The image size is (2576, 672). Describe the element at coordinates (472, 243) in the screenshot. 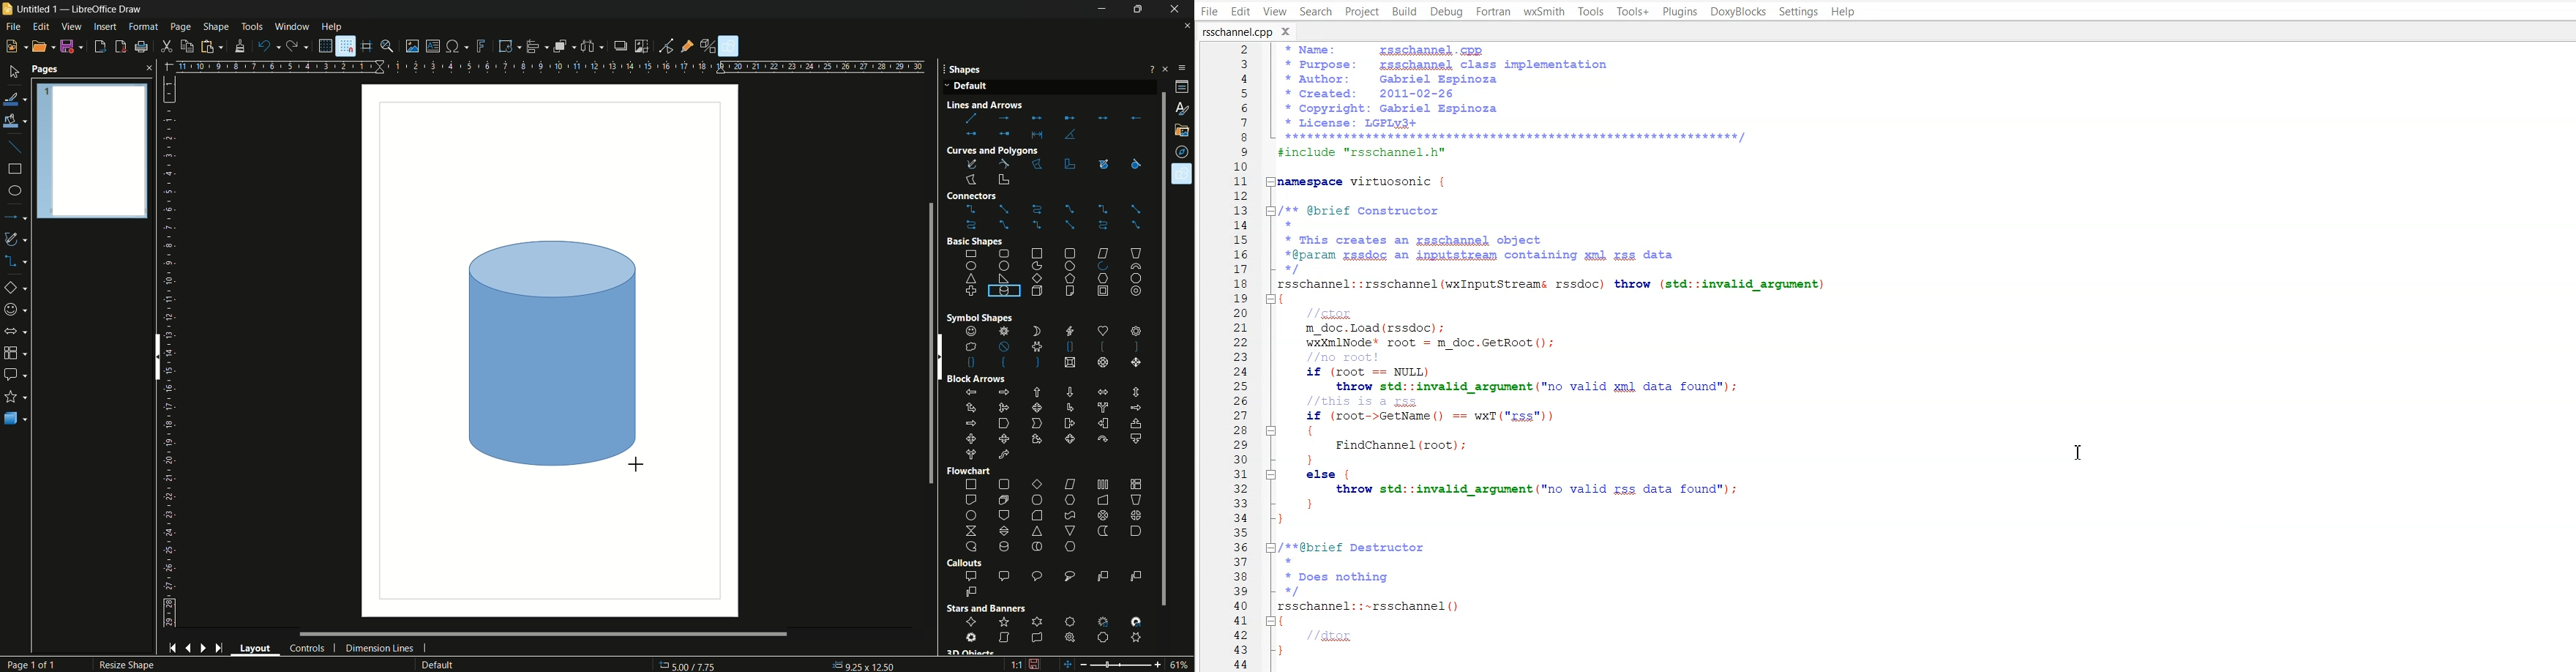

I see `cursor` at that location.